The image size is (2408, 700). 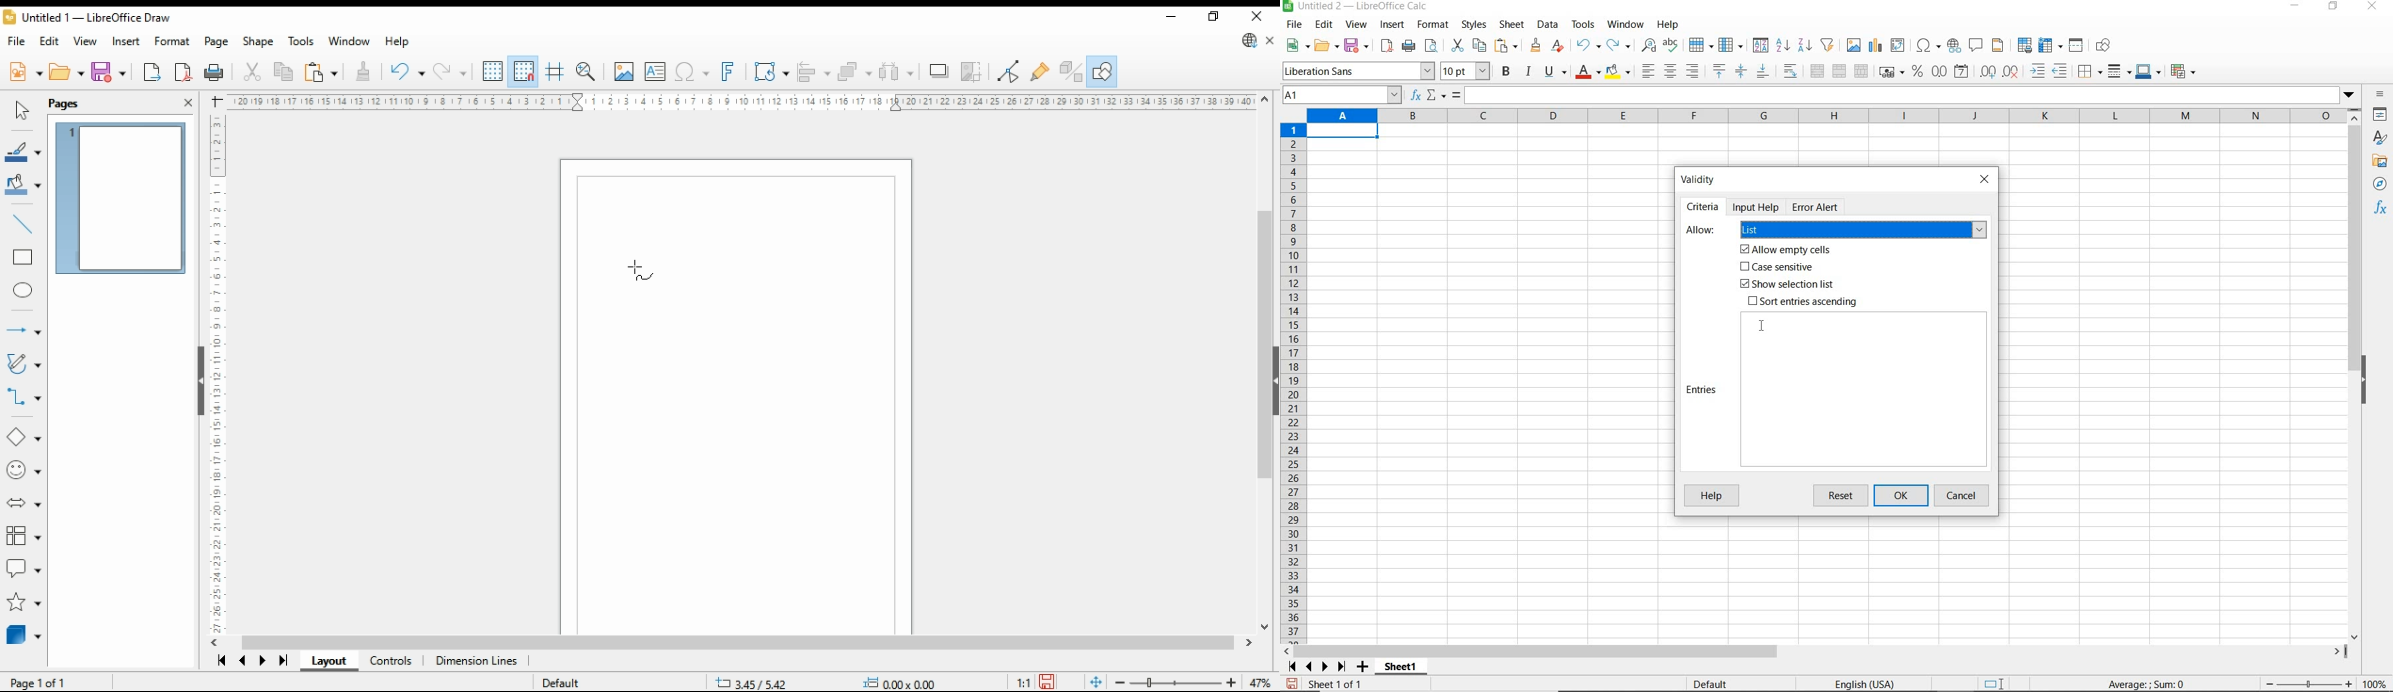 I want to click on help, so click(x=1668, y=25).